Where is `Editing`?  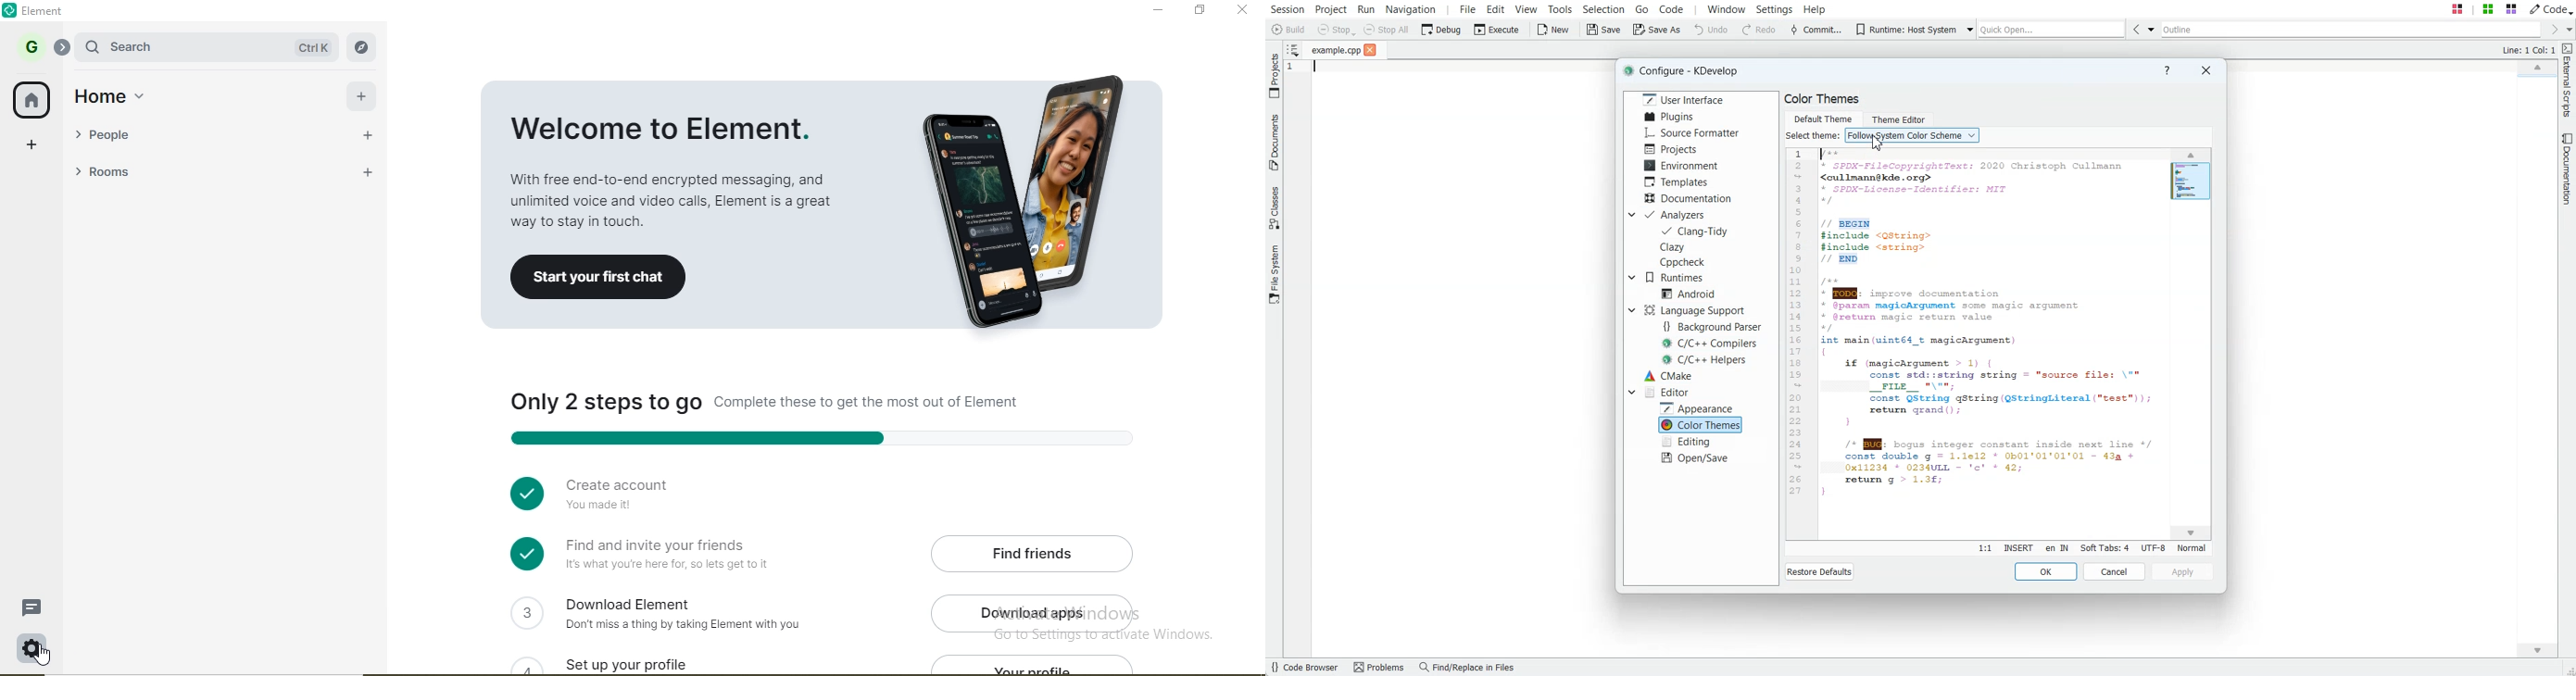
Editing is located at coordinates (1689, 441).